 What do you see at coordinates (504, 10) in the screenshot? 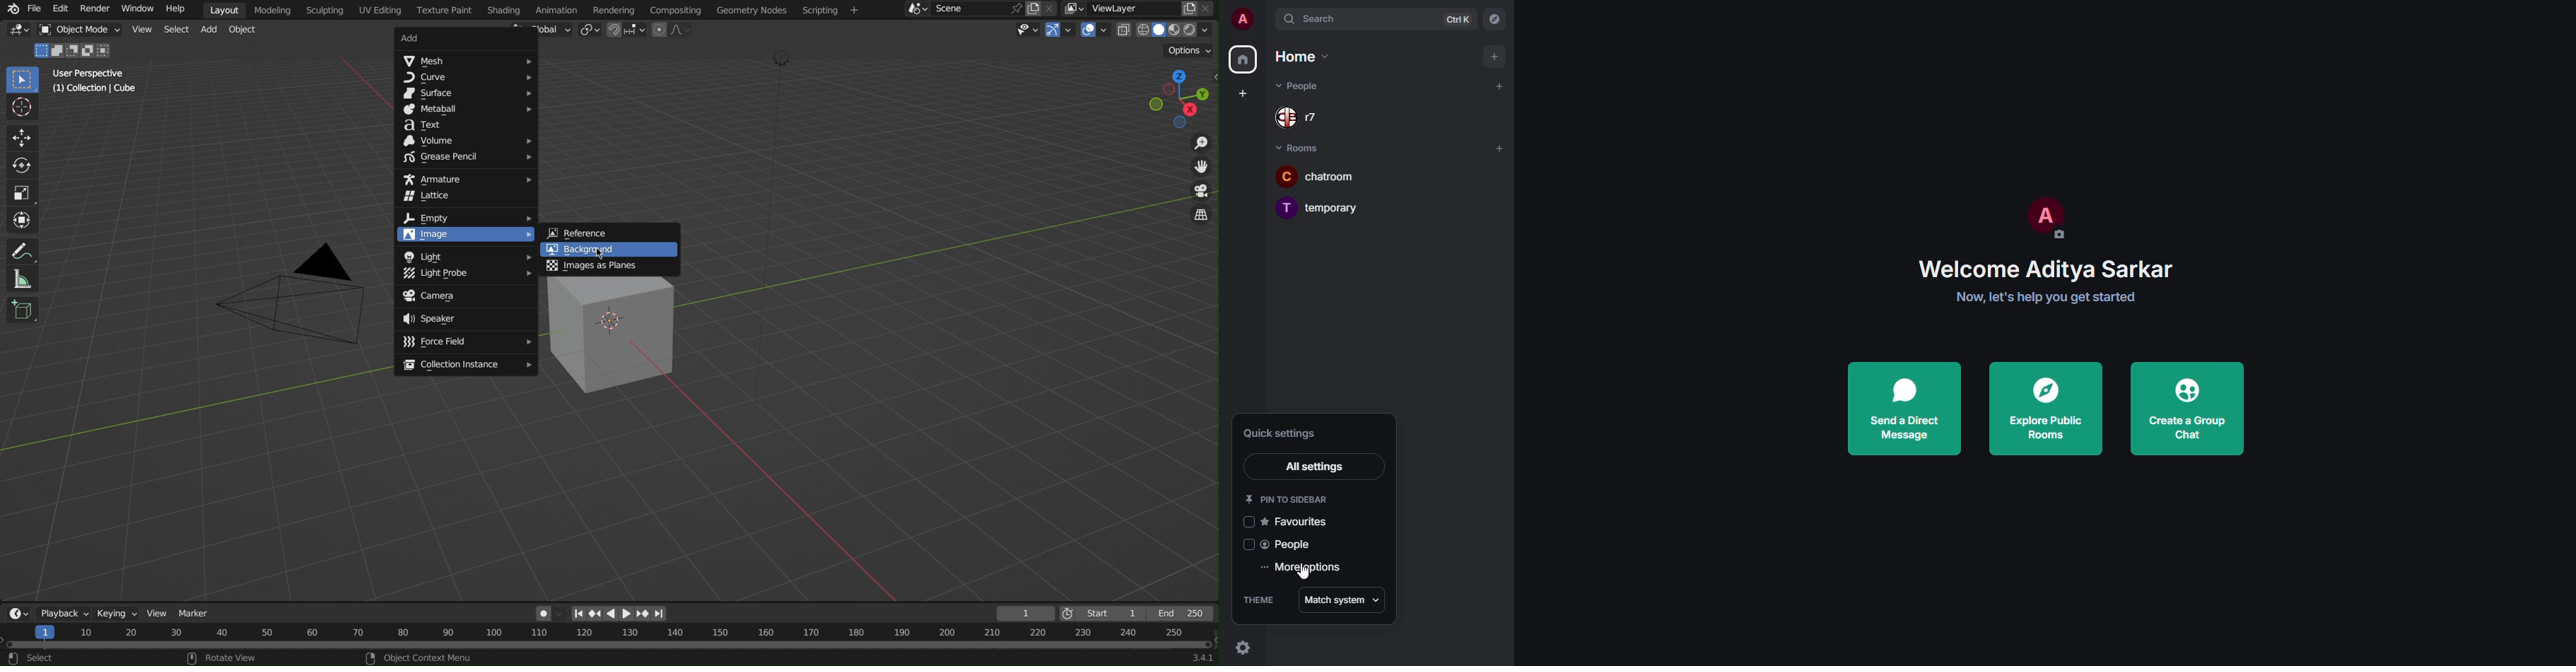
I see `Shading` at bounding box center [504, 10].